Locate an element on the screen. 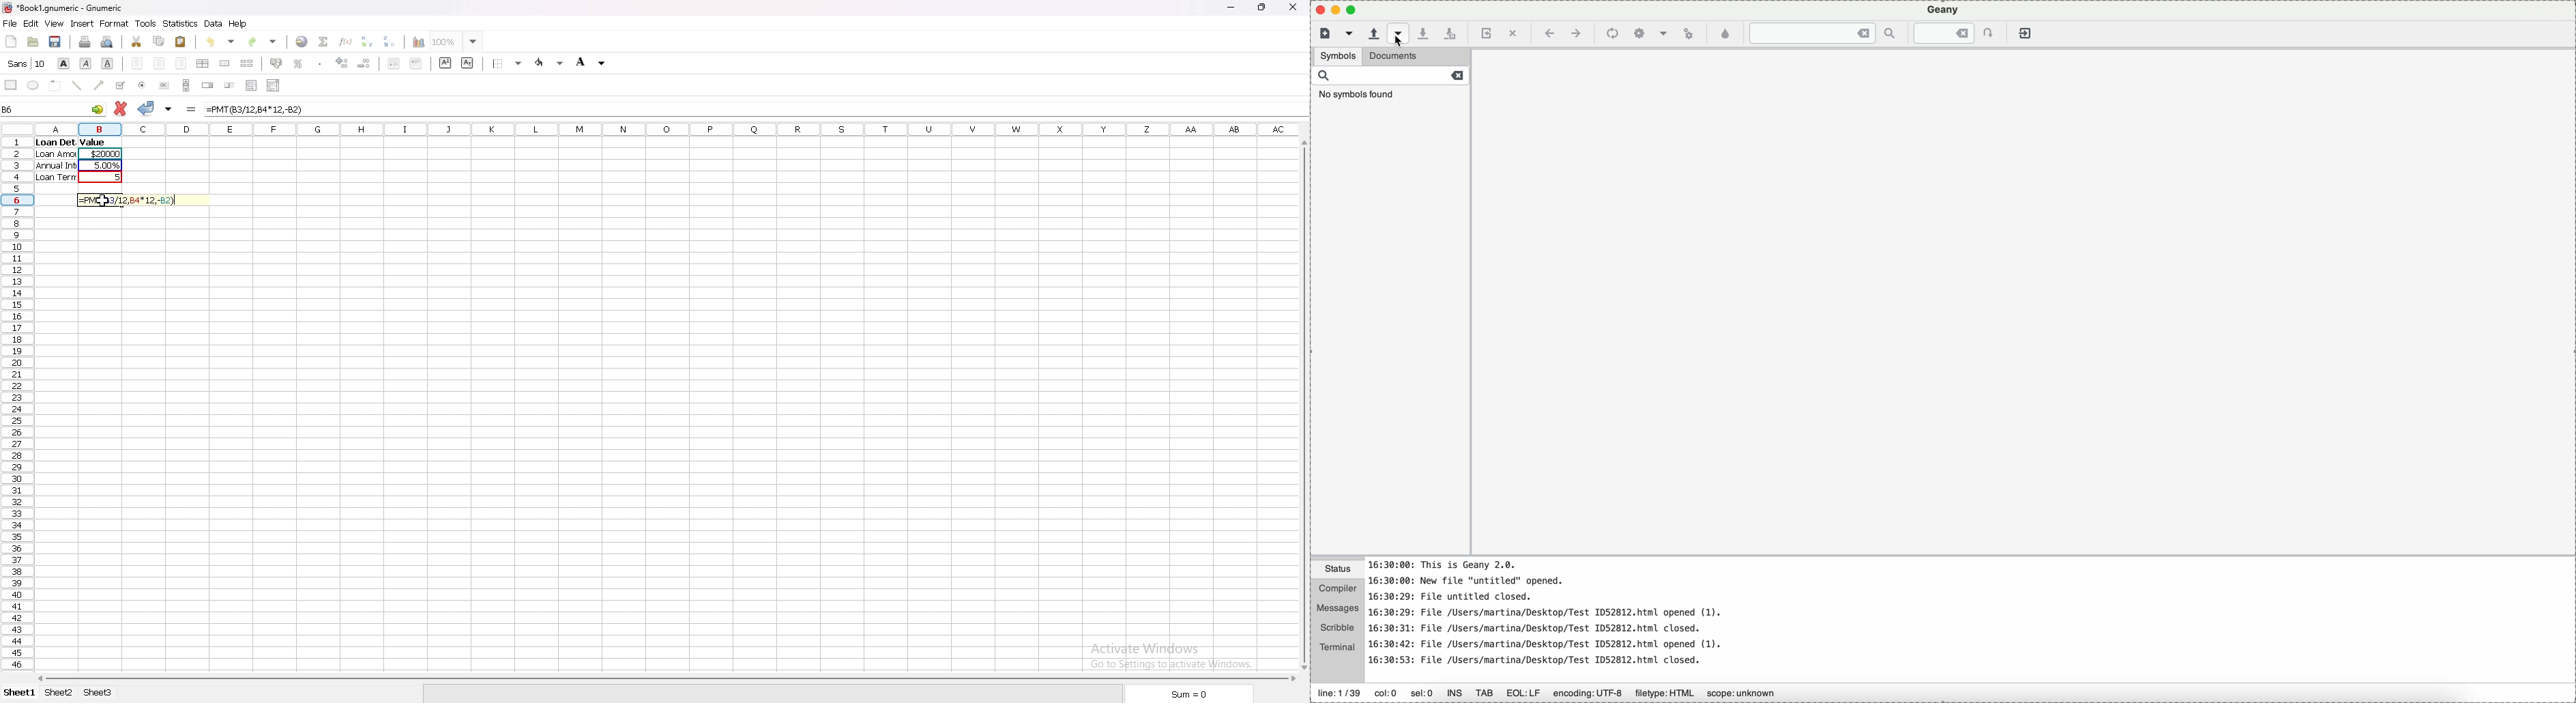 The height and width of the screenshot is (728, 2576). documents is located at coordinates (1442, 57).